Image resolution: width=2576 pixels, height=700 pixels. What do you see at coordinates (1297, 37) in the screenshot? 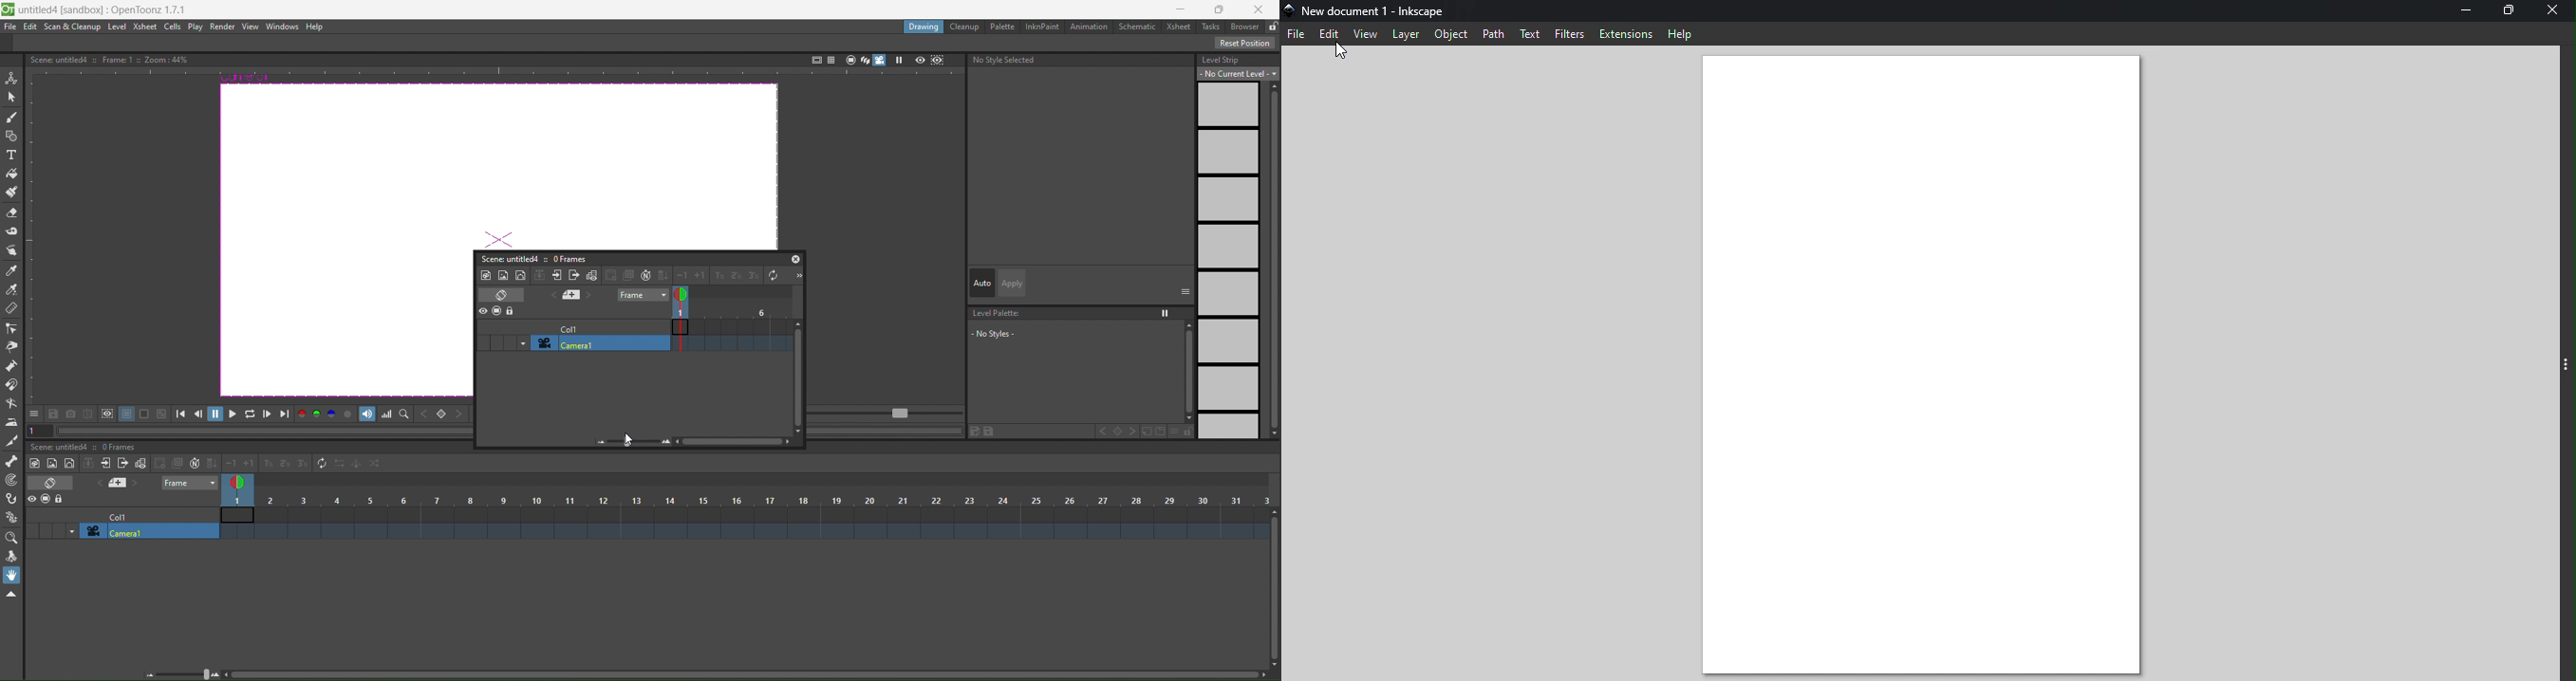
I see `File` at bounding box center [1297, 37].